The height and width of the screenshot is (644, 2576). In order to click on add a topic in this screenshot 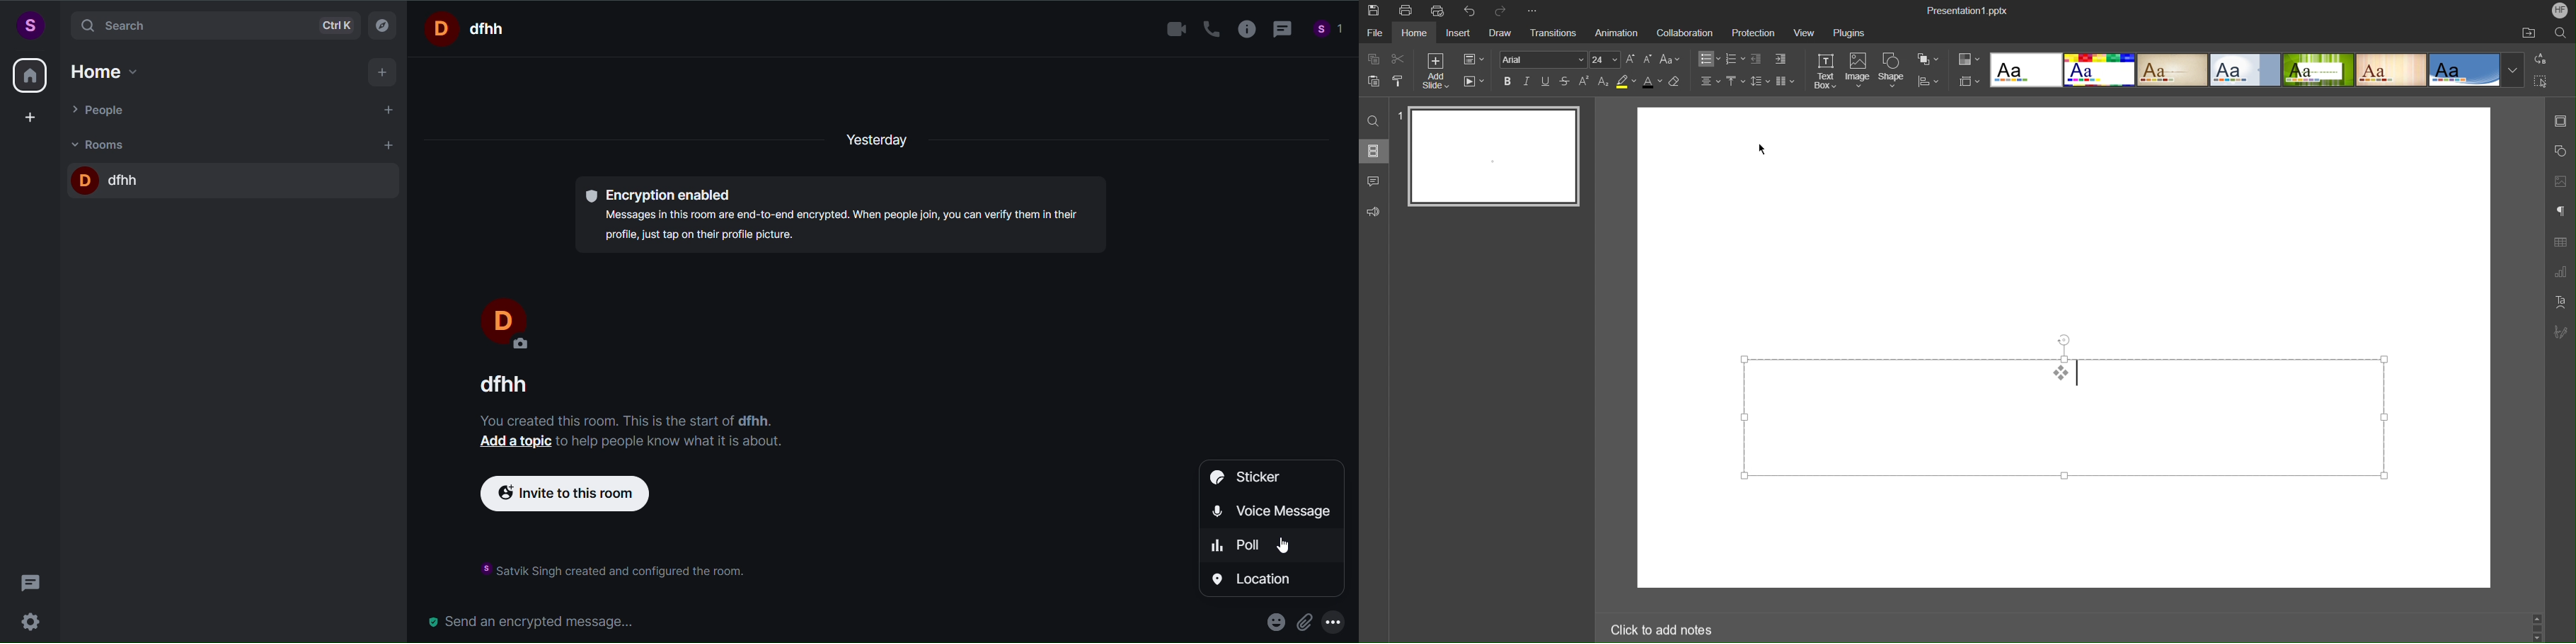, I will do `click(513, 445)`.